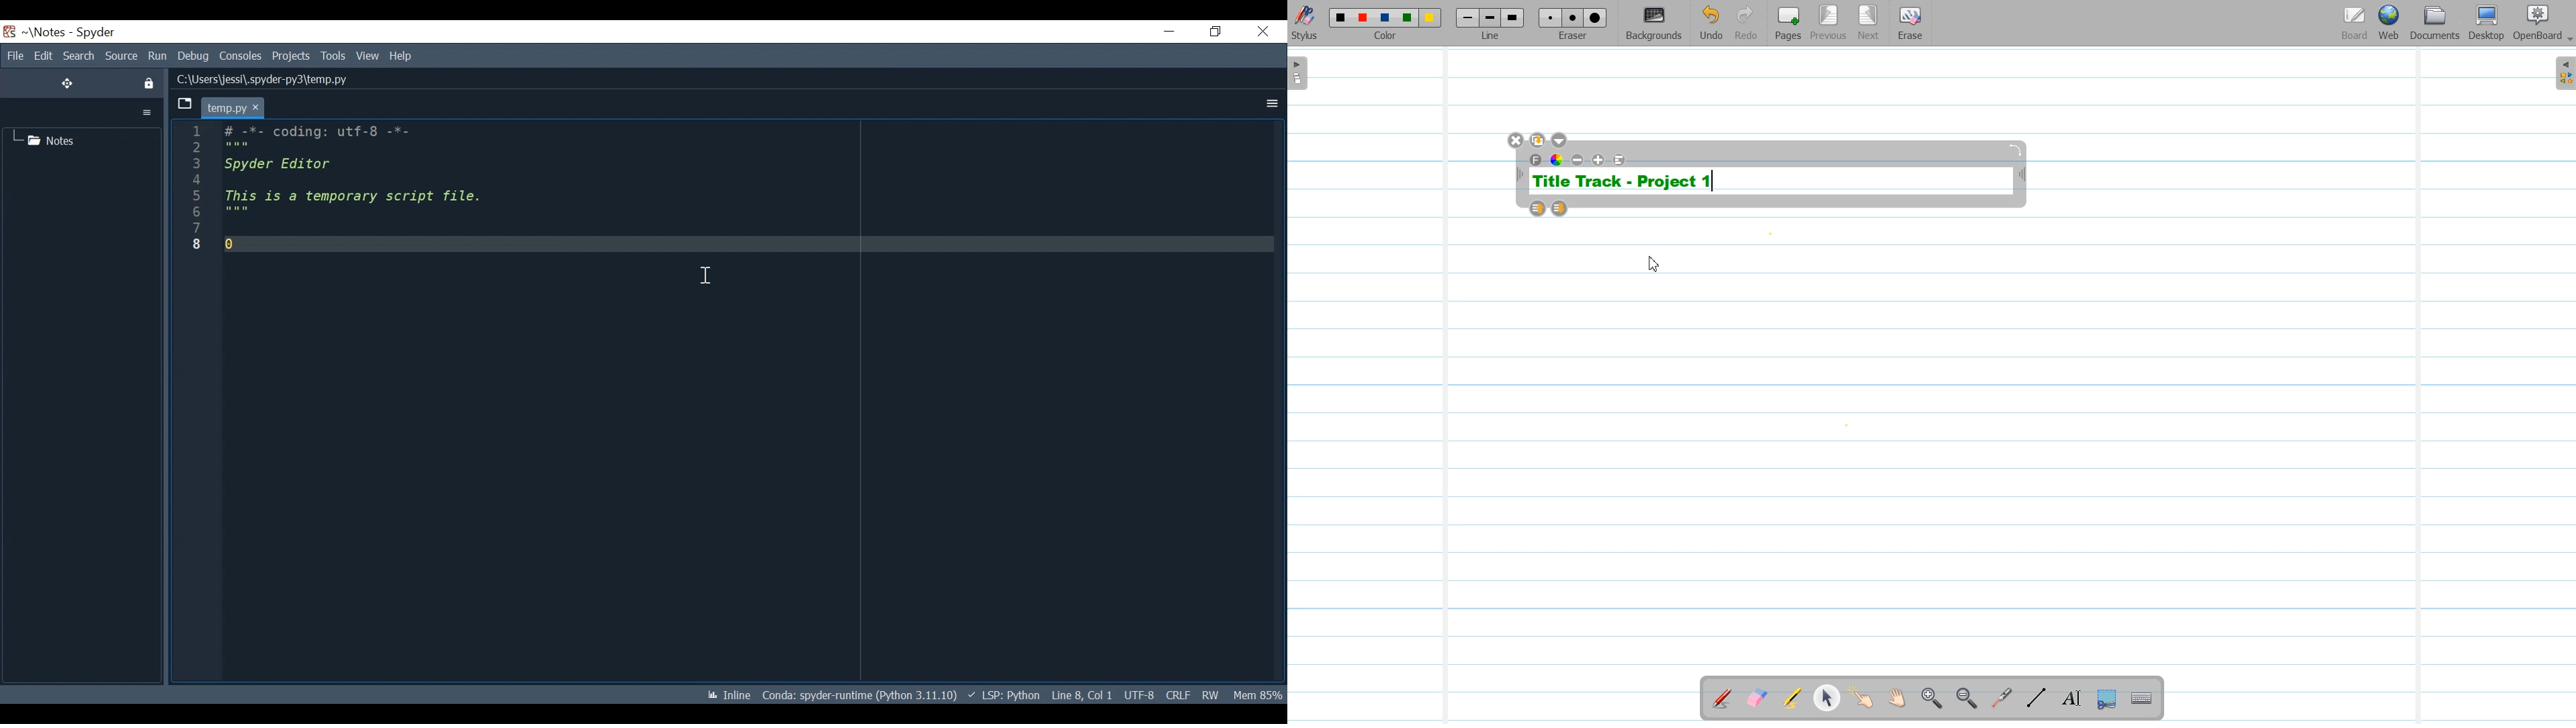  Describe the element at coordinates (9, 32) in the screenshot. I see `Spyder Desktop Icon` at that location.